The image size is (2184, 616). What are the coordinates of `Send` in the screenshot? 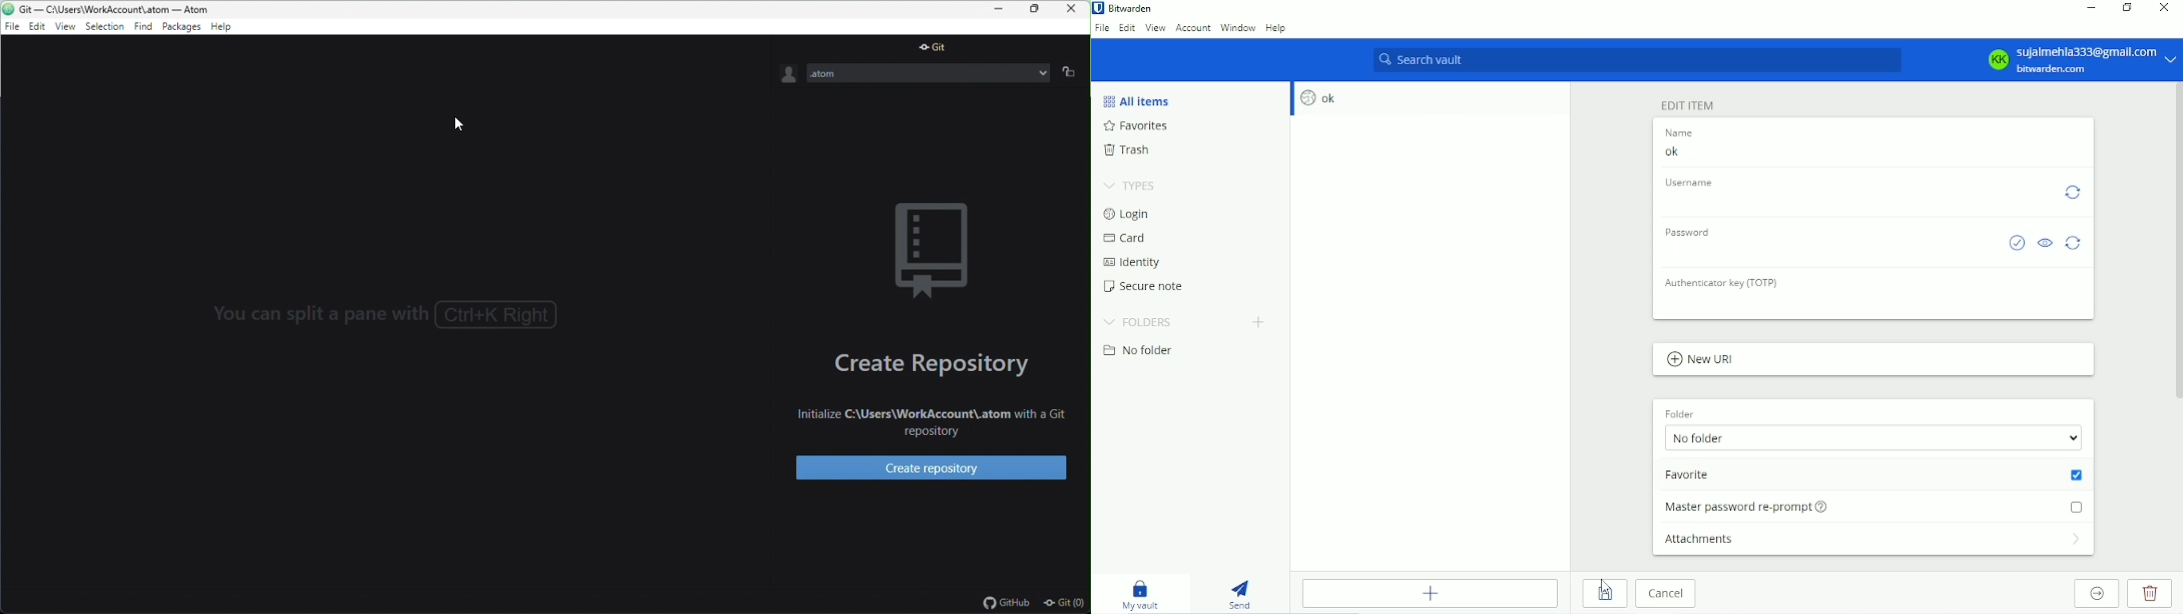 It's located at (1246, 591).